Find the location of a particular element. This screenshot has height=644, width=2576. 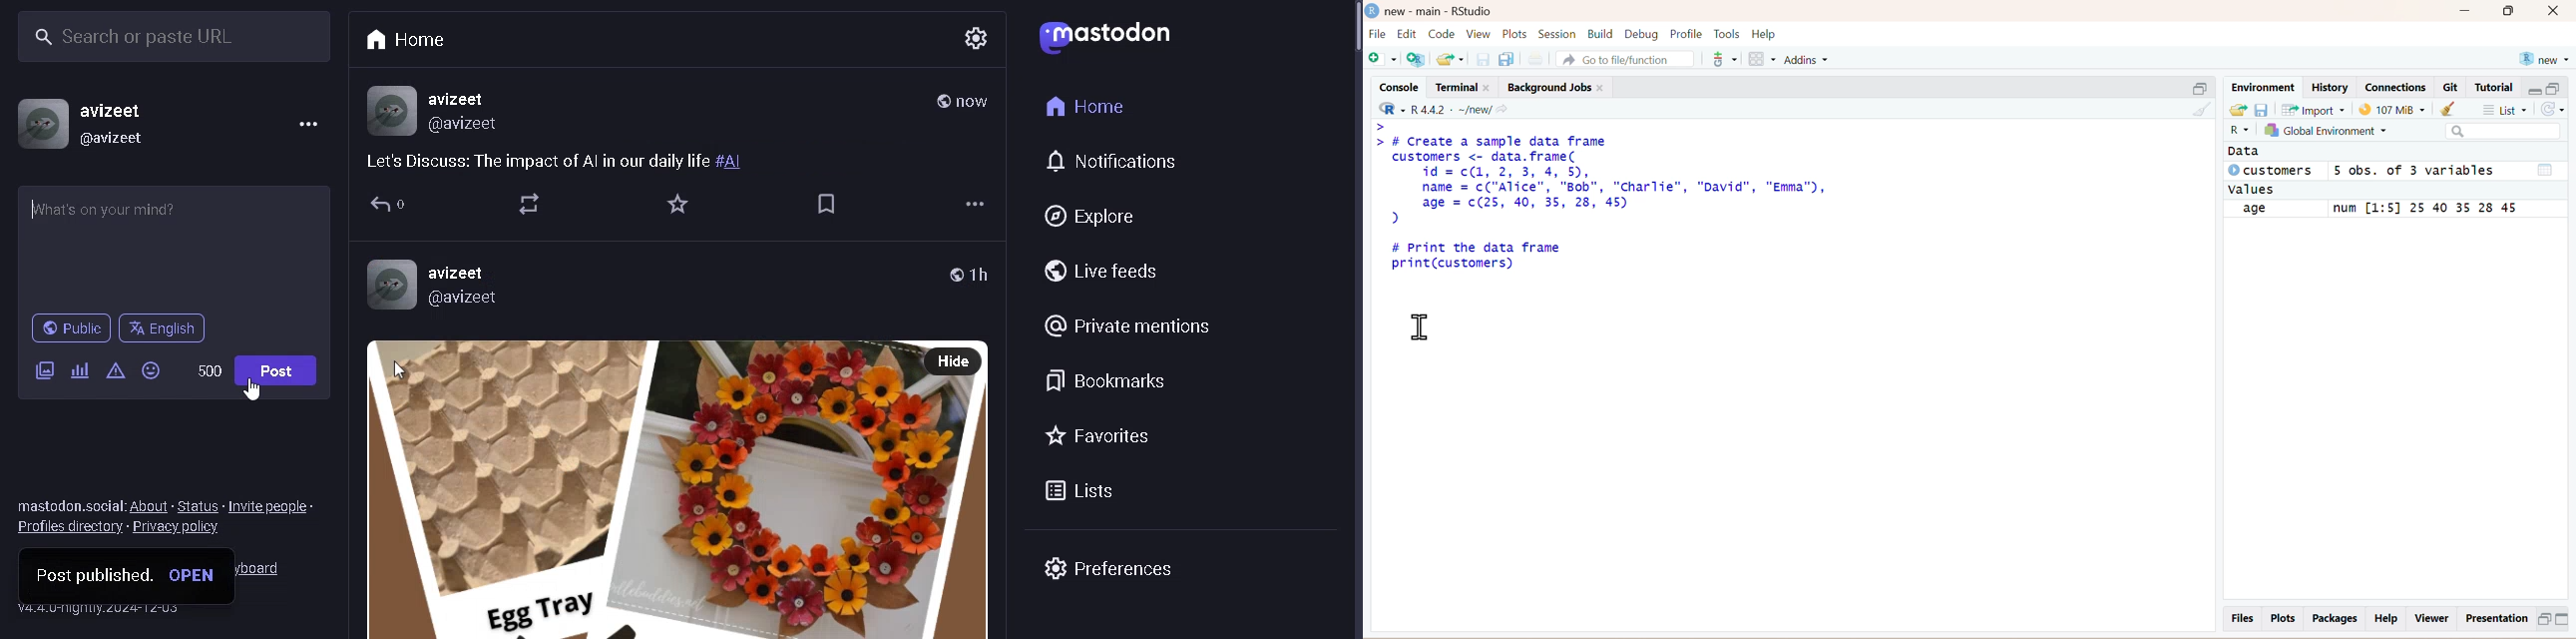

View is located at coordinates (1479, 34).